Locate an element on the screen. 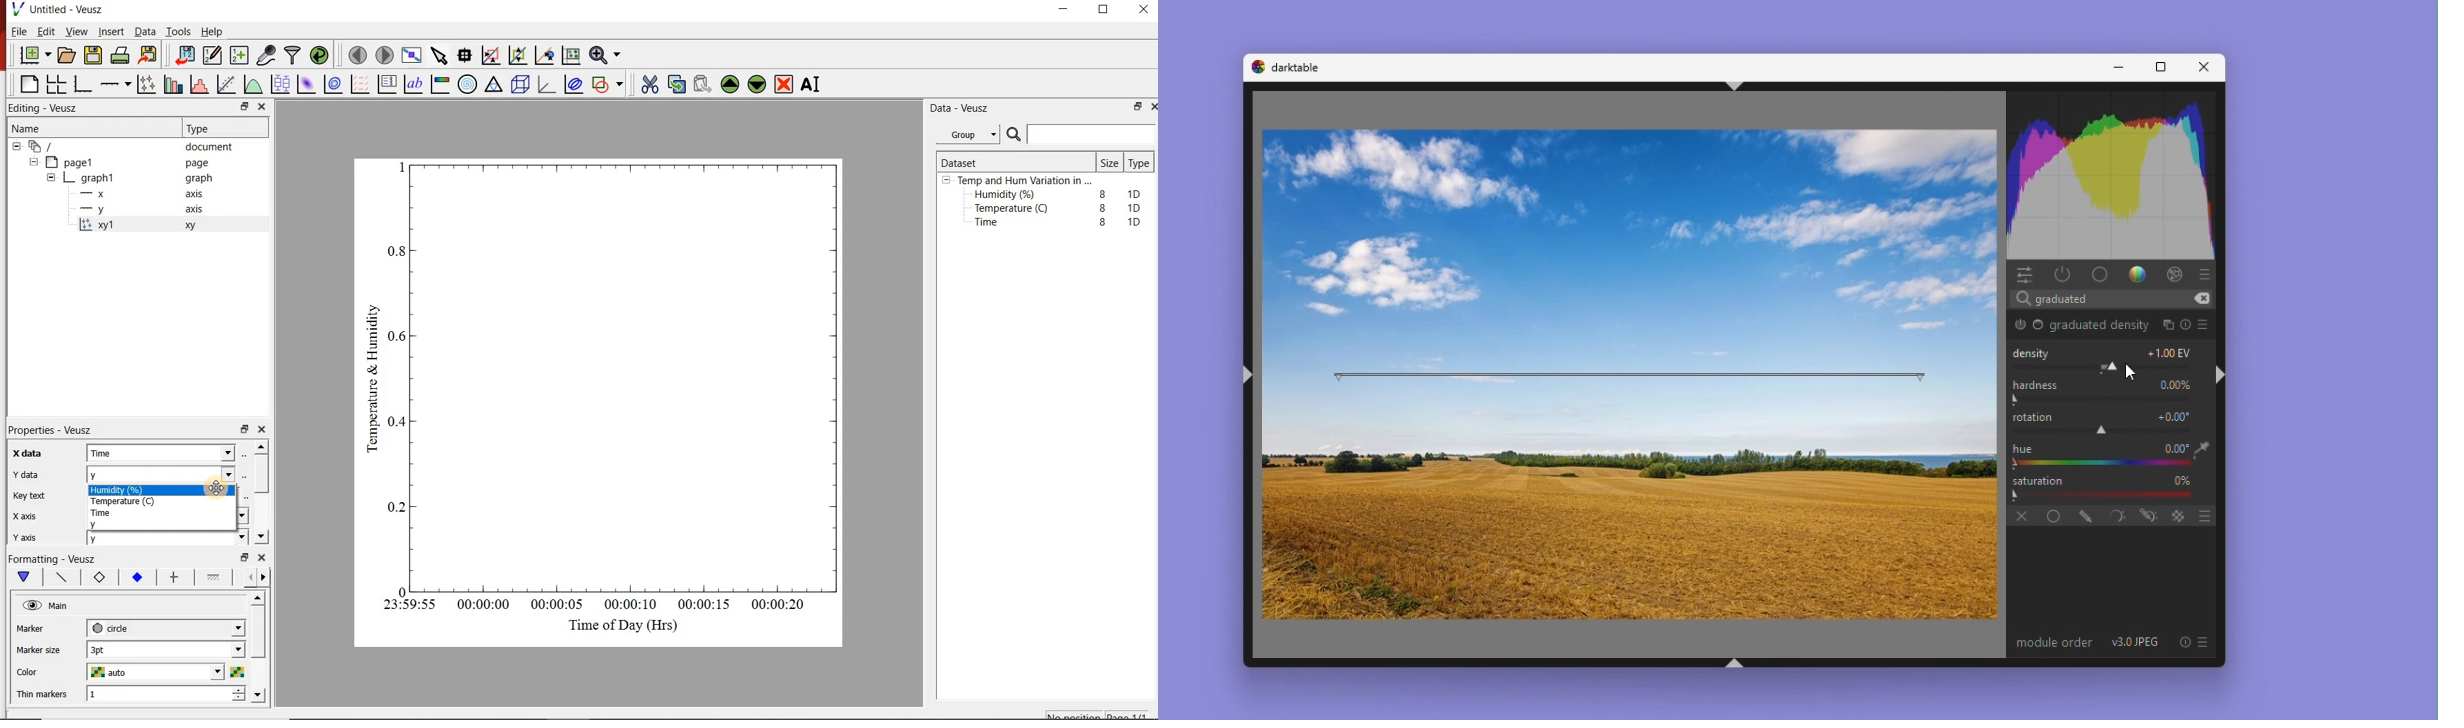 This screenshot has height=728, width=2464. Edit is located at coordinates (46, 33).